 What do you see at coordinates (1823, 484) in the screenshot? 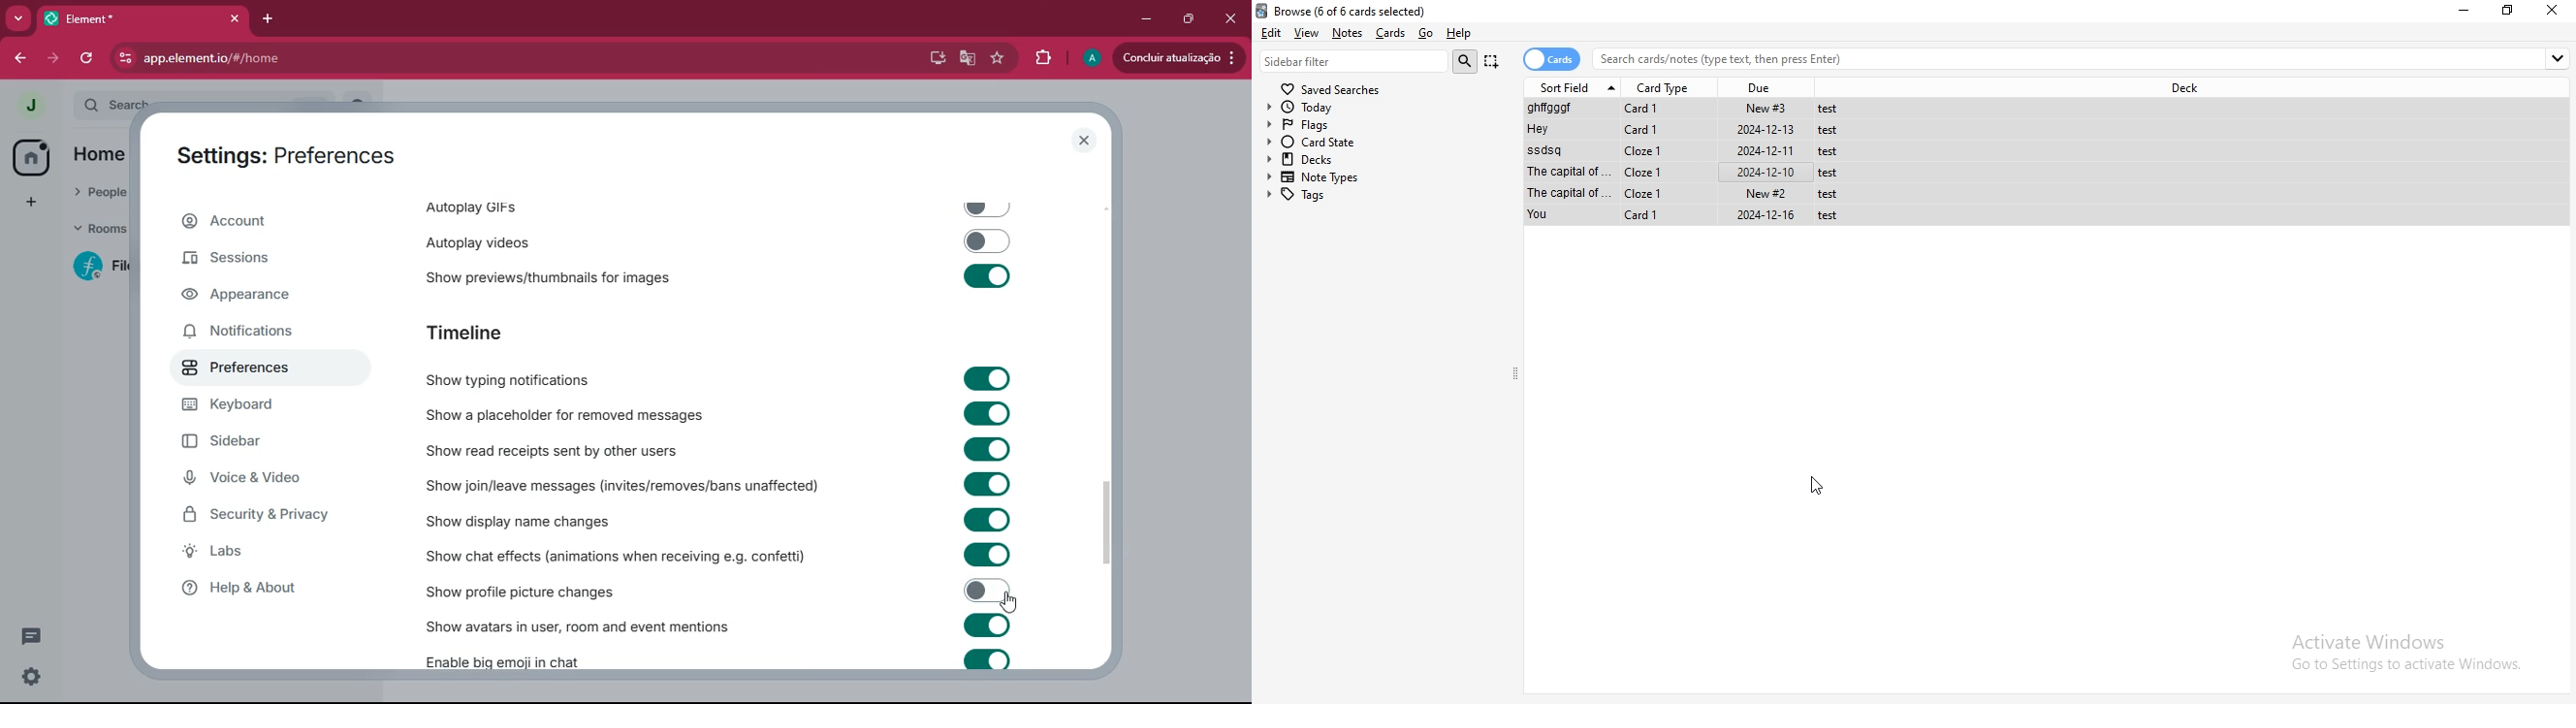
I see `cursor` at bounding box center [1823, 484].